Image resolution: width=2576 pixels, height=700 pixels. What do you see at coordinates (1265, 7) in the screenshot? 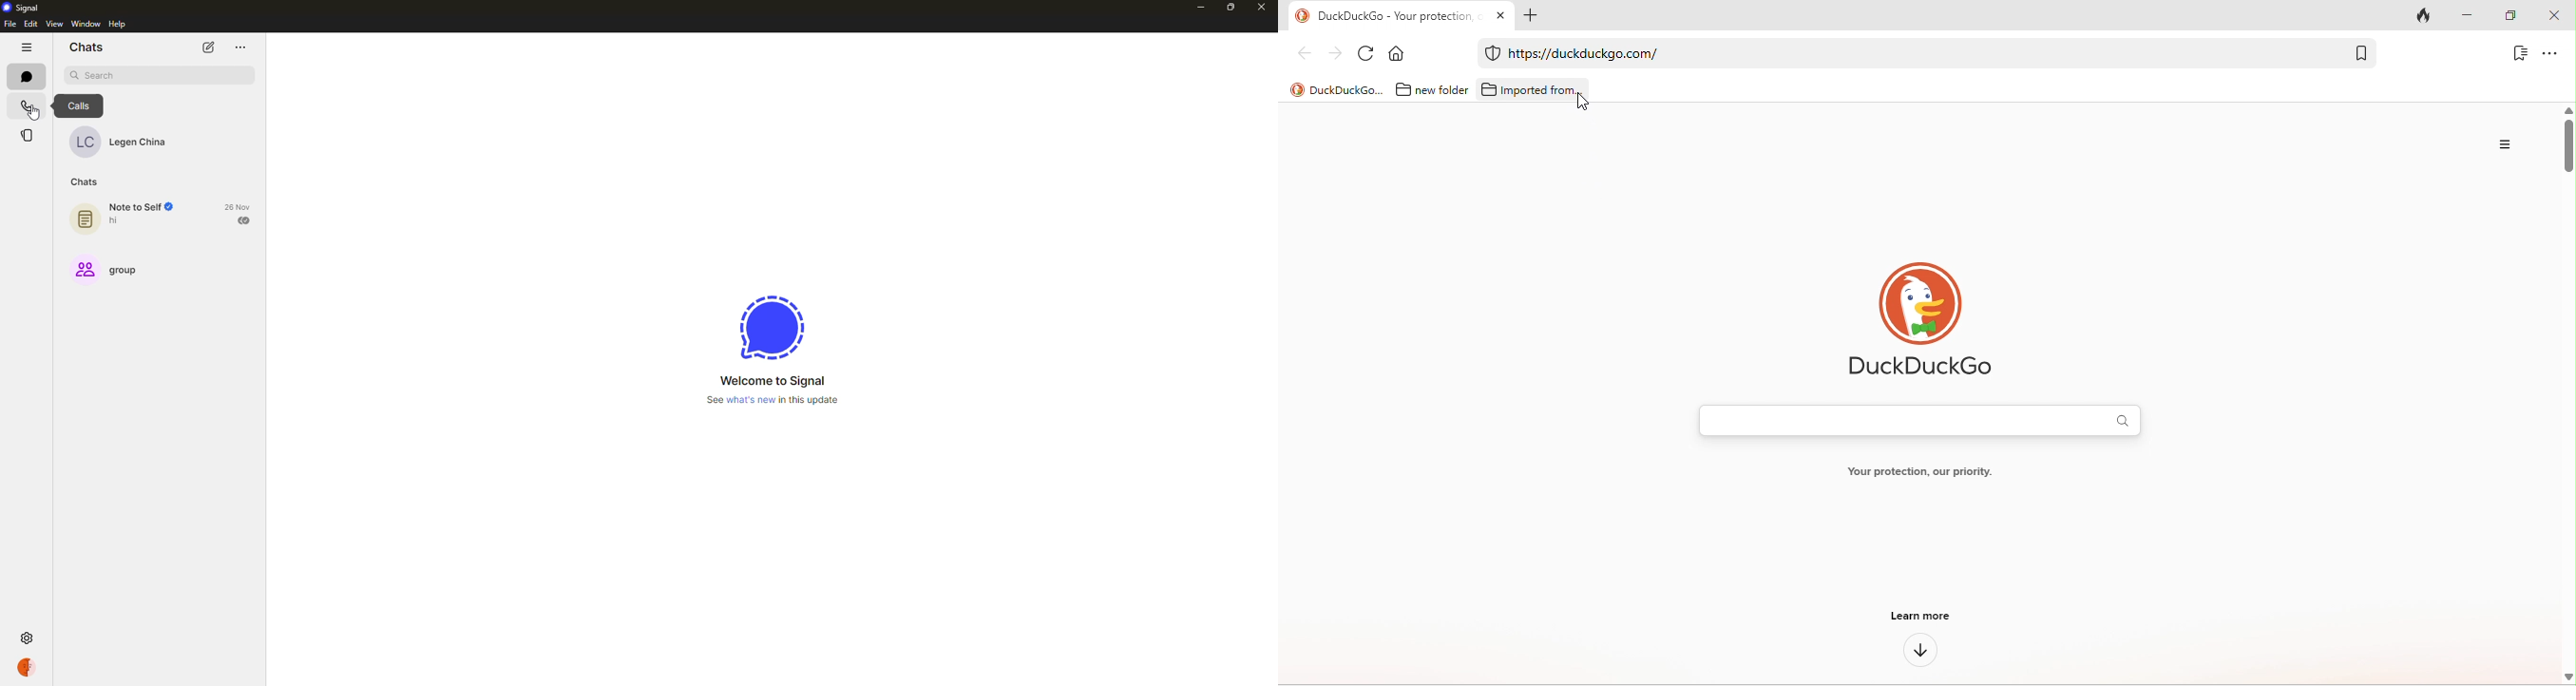
I see `close` at bounding box center [1265, 7].